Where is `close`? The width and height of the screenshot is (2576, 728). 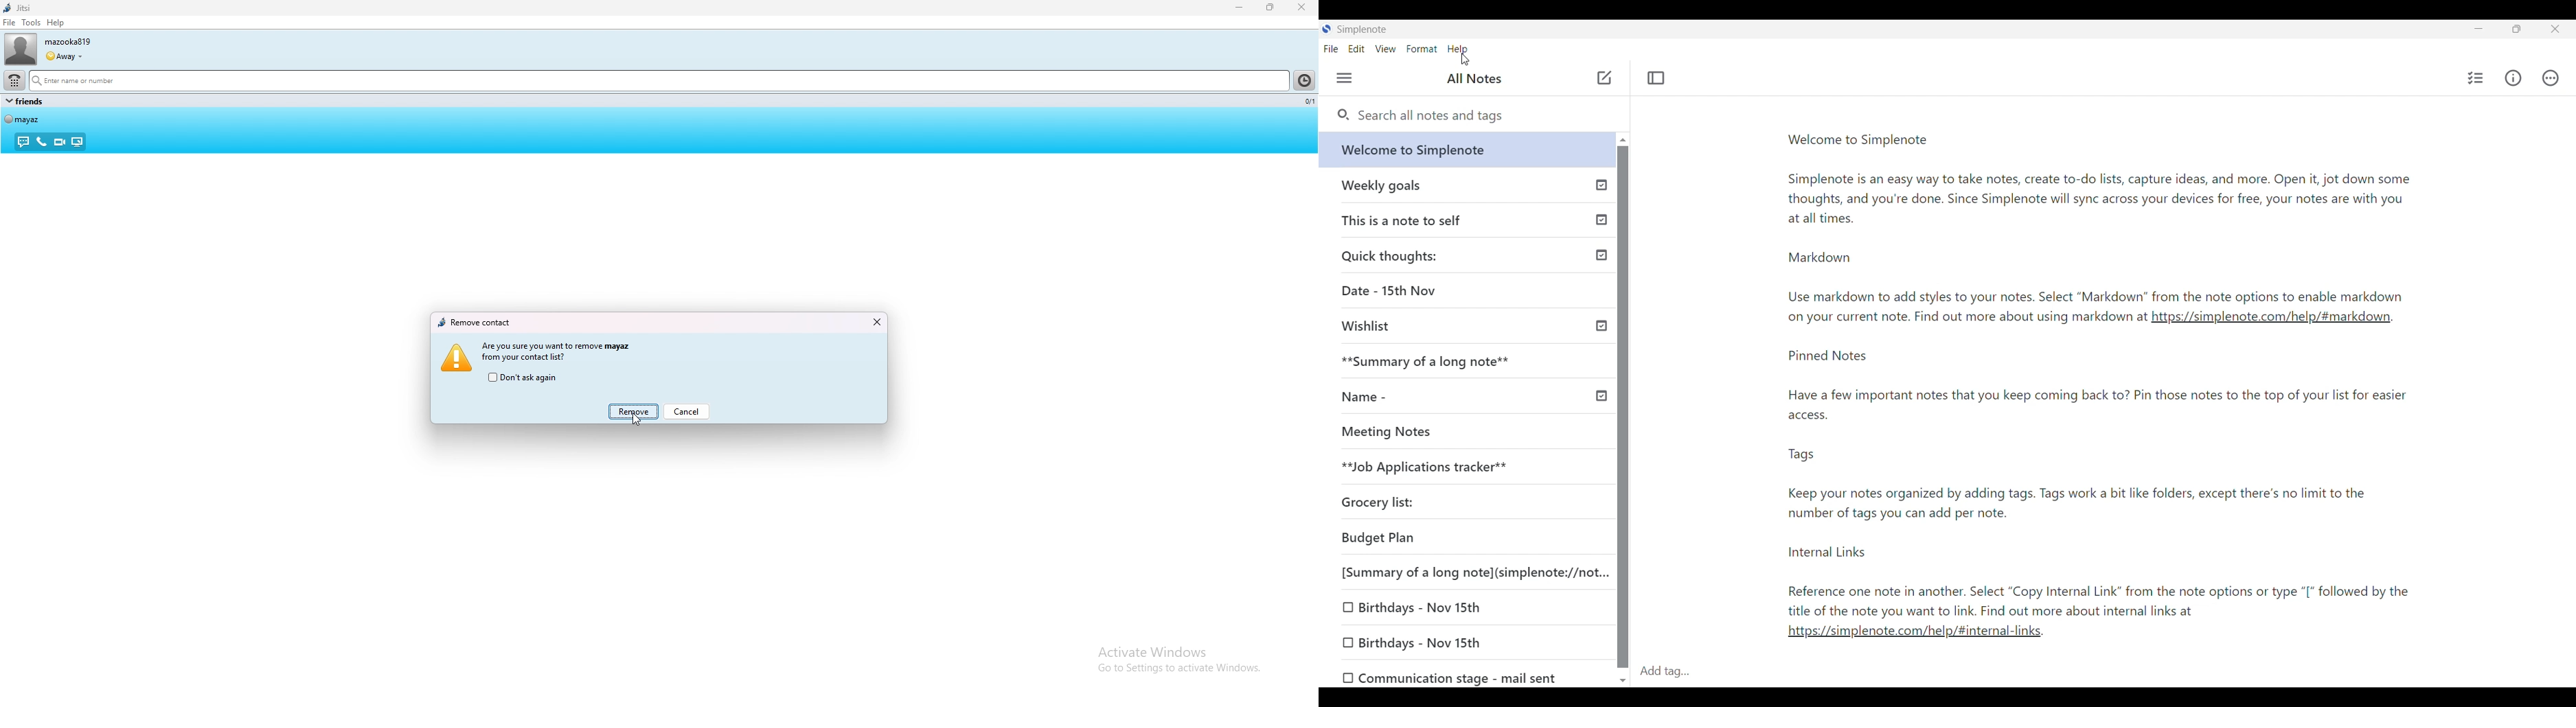 close is located at coordinates (873, 323).